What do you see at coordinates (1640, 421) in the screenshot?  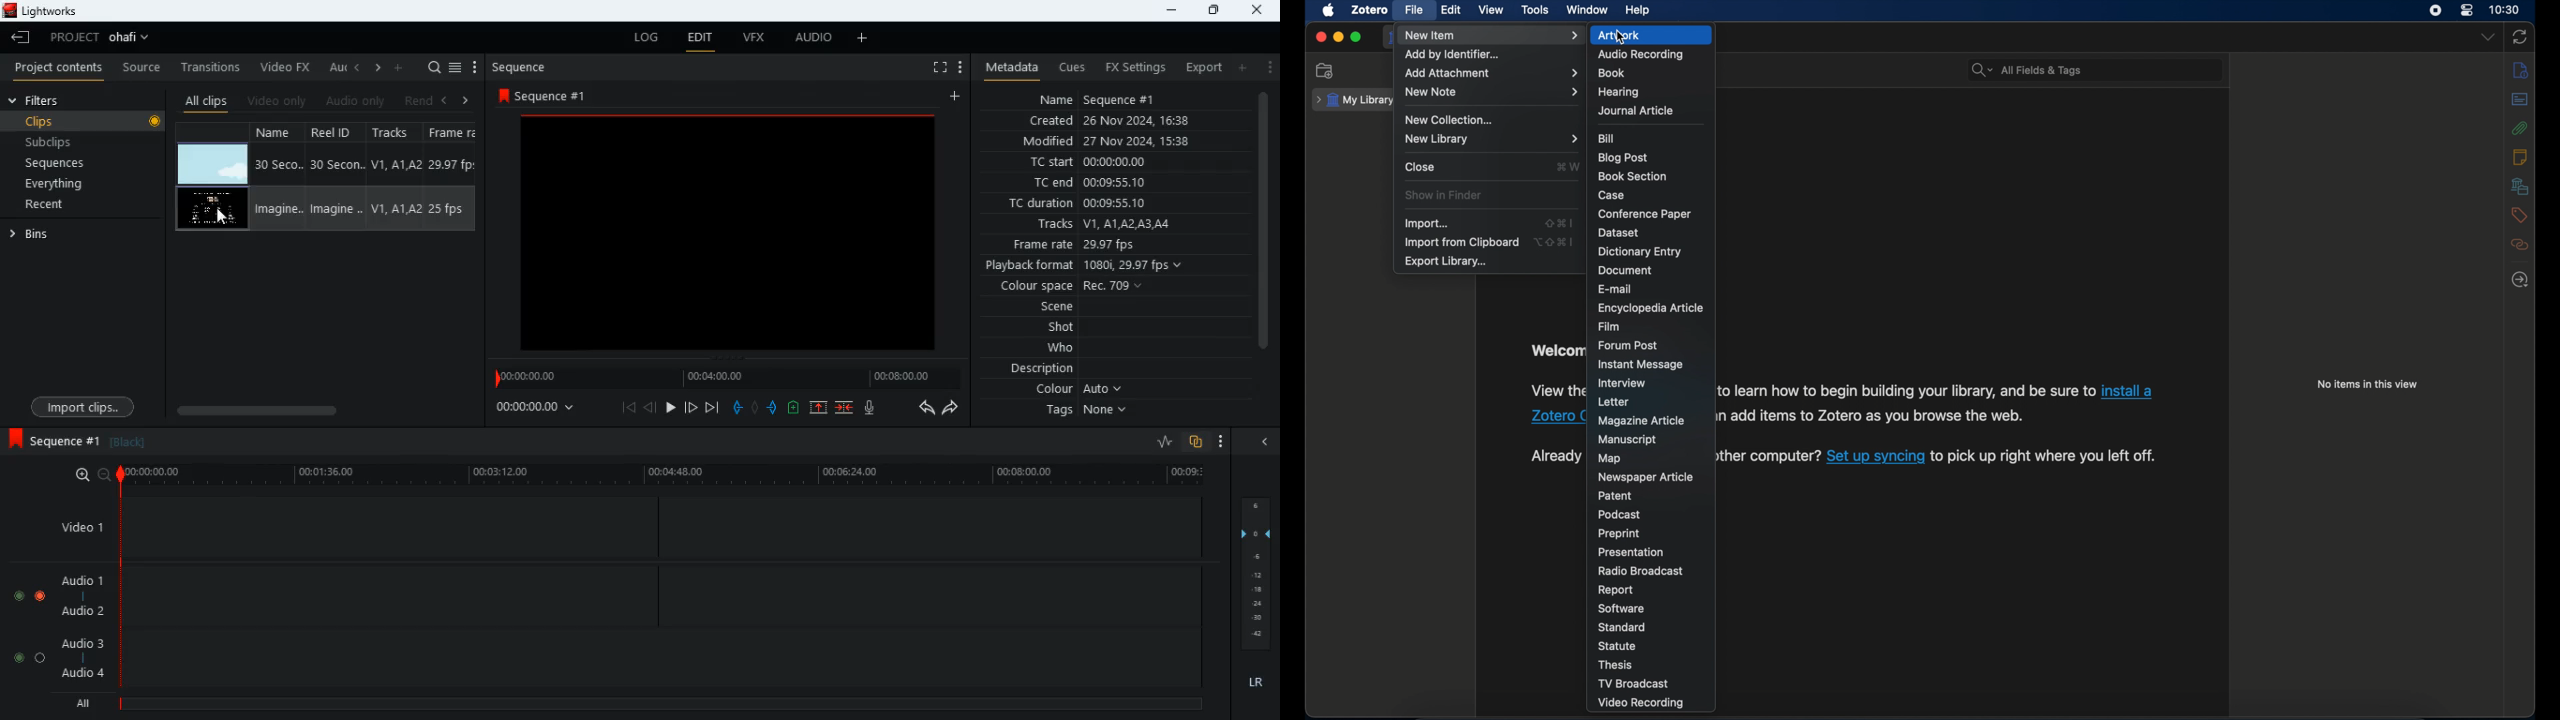 I see `magazine article` at bounding box center [1640, 421].